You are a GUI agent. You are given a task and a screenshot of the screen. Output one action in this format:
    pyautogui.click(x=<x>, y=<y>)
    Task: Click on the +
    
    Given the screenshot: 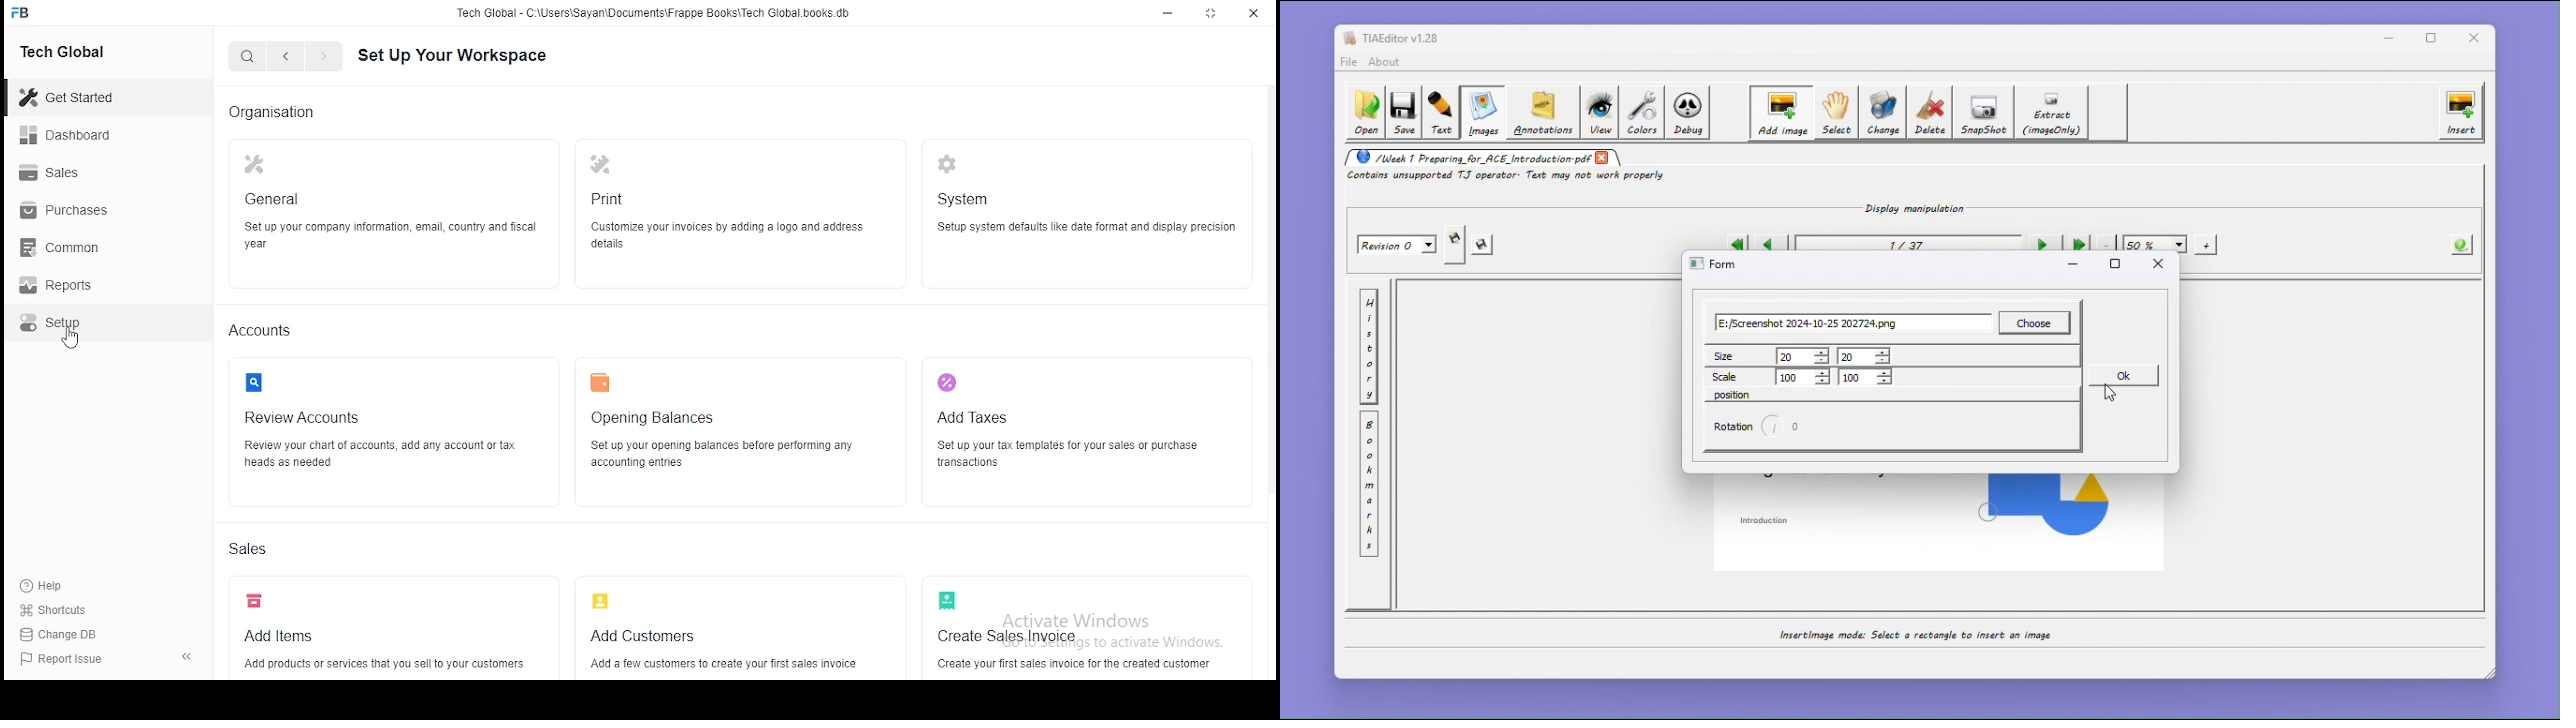 What is the action you would take?
    pyautogui.click(x=2207, y=244)
    